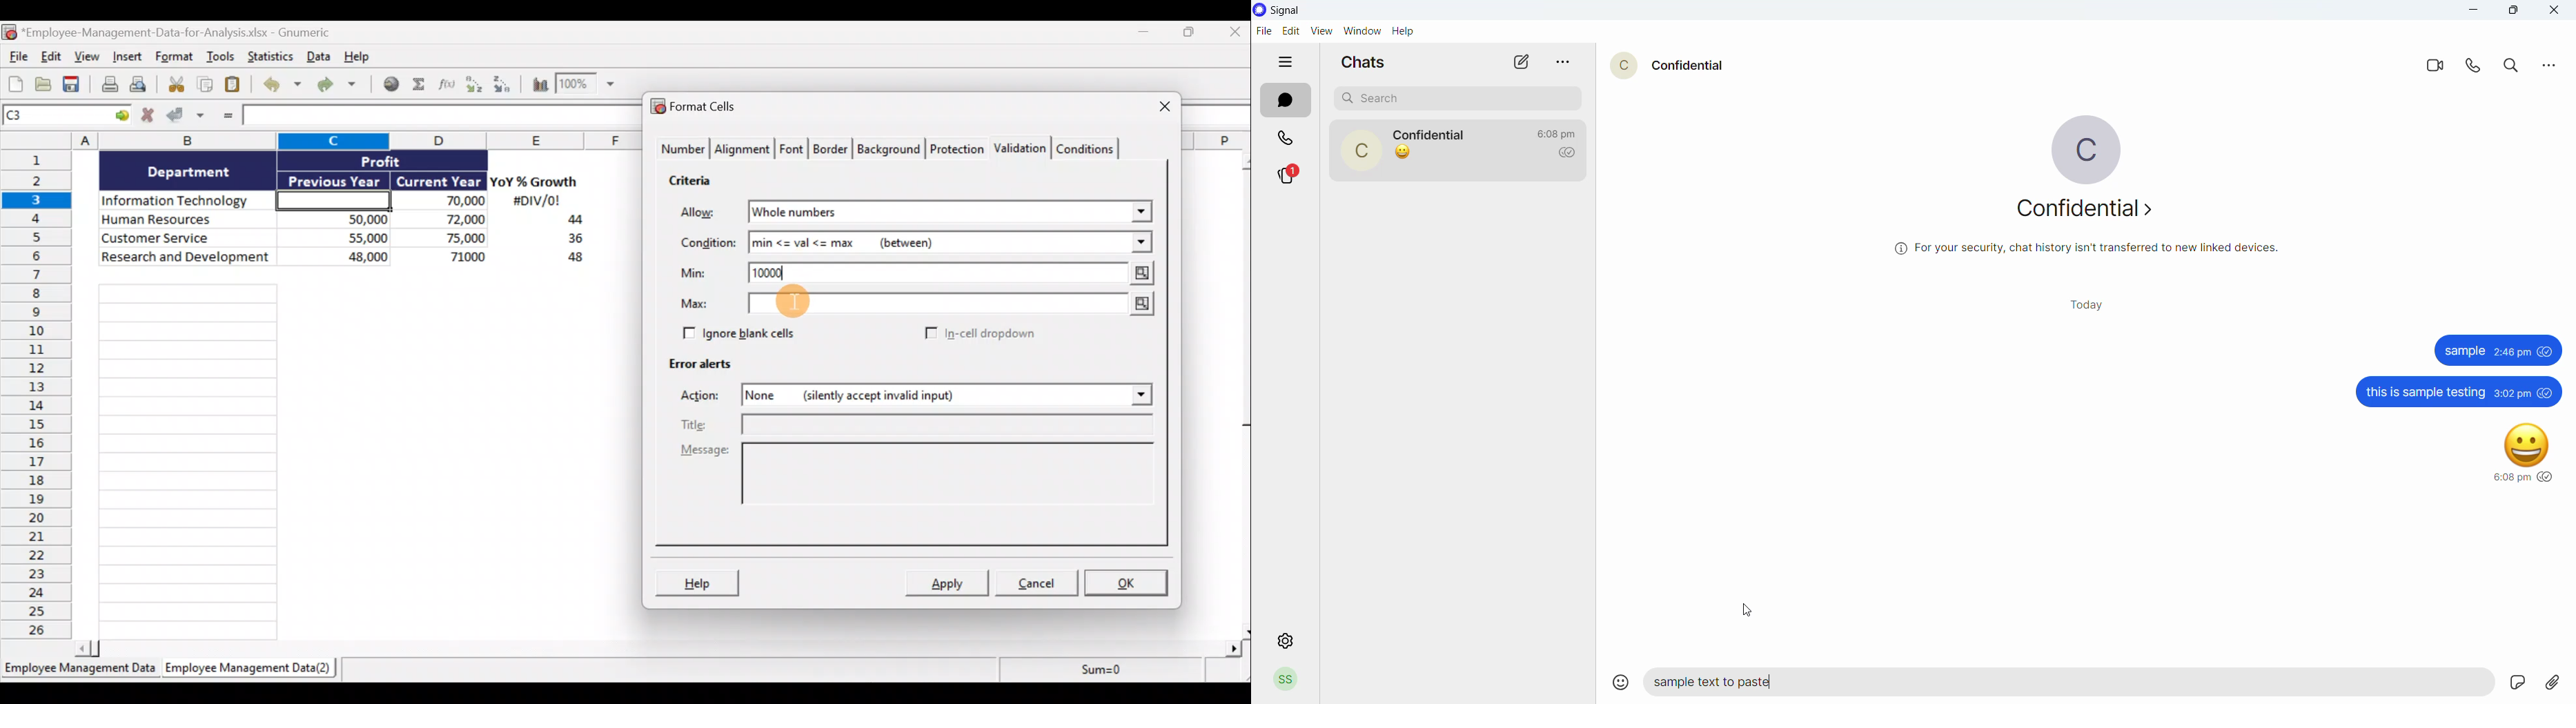  What do you see at coordinates (1139, 273) in the screenshot?
I see `Min value` at bounding box center [1139, 273].